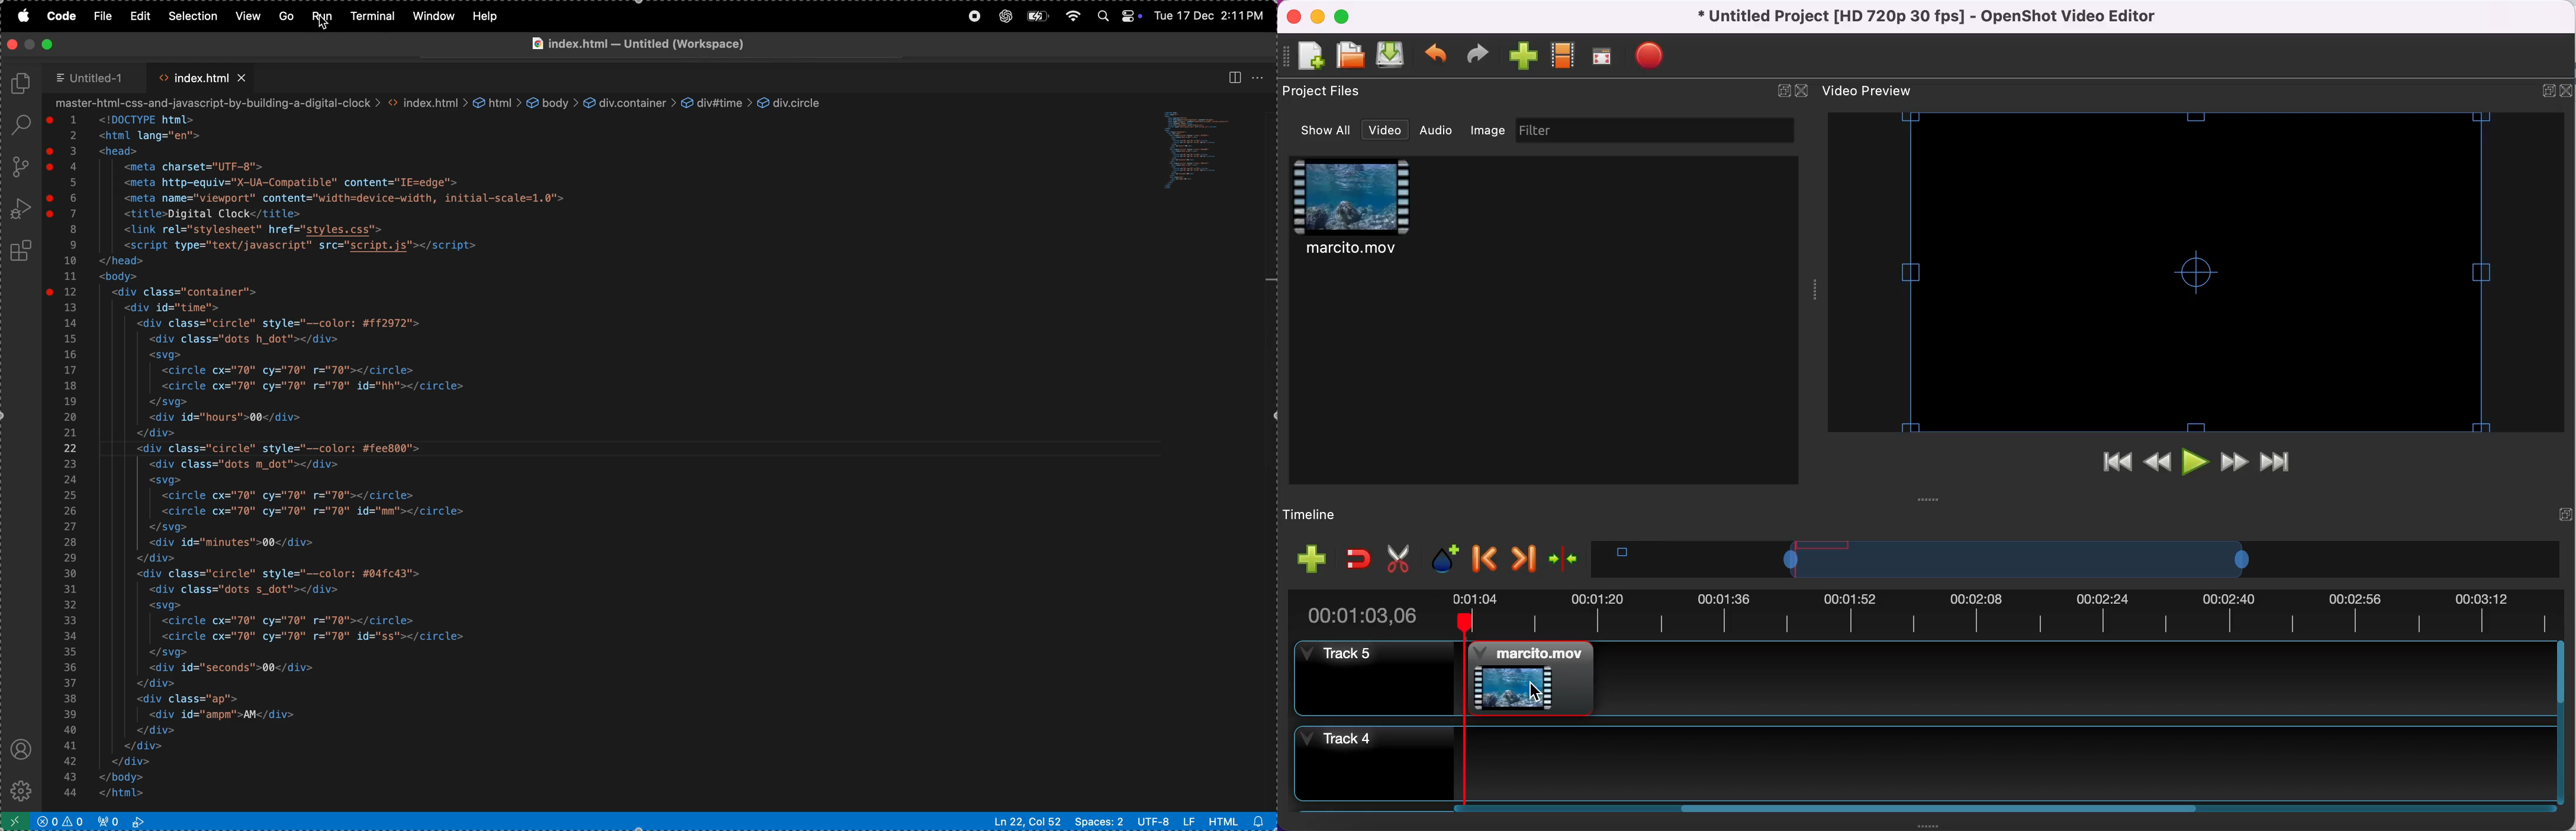  Describe the element at coordinates (685, 47) in the screenshot. I see `index.html. page title` at that location.